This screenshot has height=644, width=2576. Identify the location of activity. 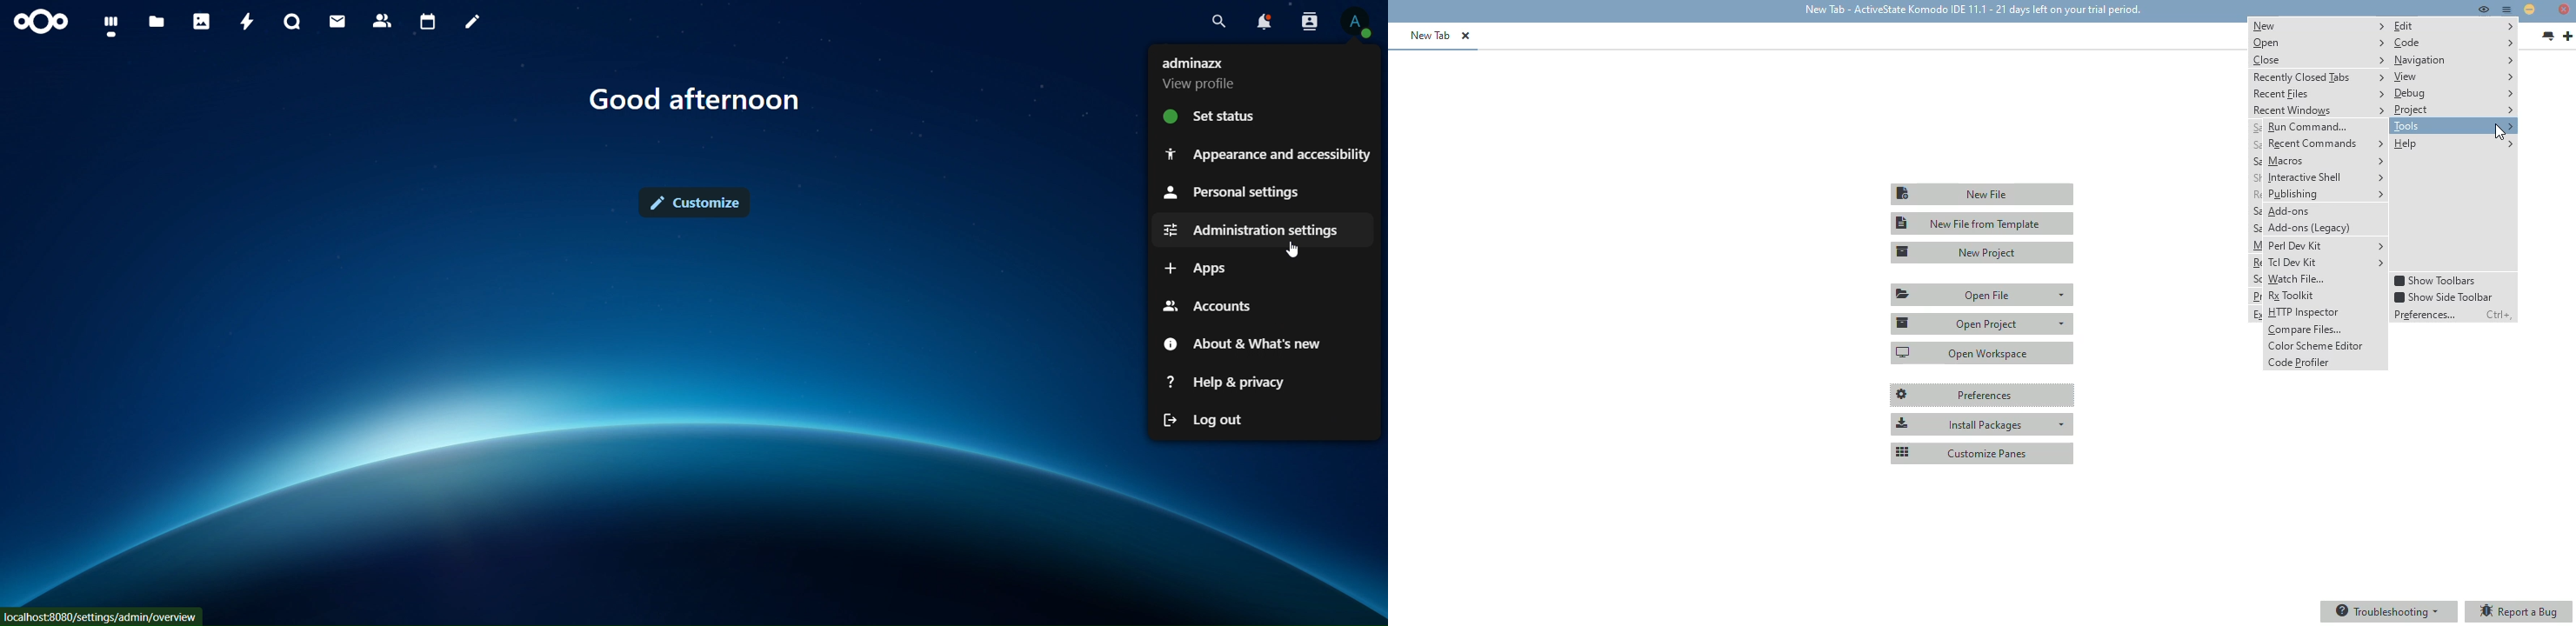
(243, 20).